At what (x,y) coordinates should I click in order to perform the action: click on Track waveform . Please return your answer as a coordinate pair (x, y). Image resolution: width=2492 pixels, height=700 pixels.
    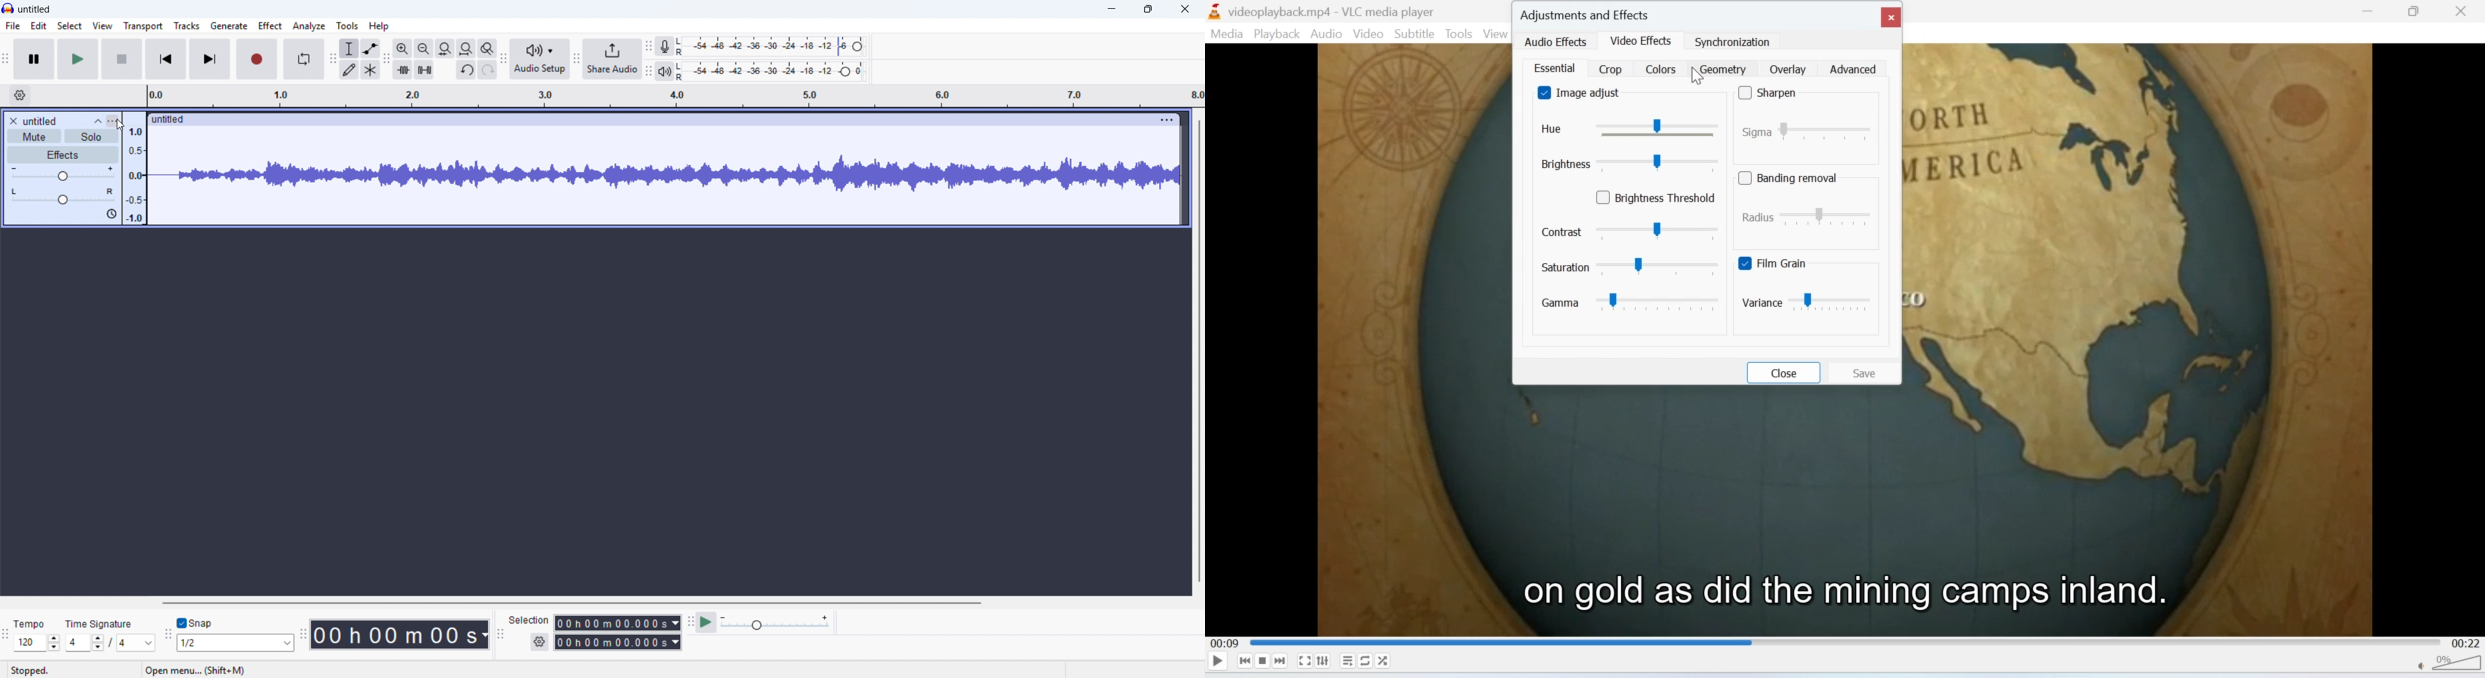
    Looking at the image, I should click on (664, 171).